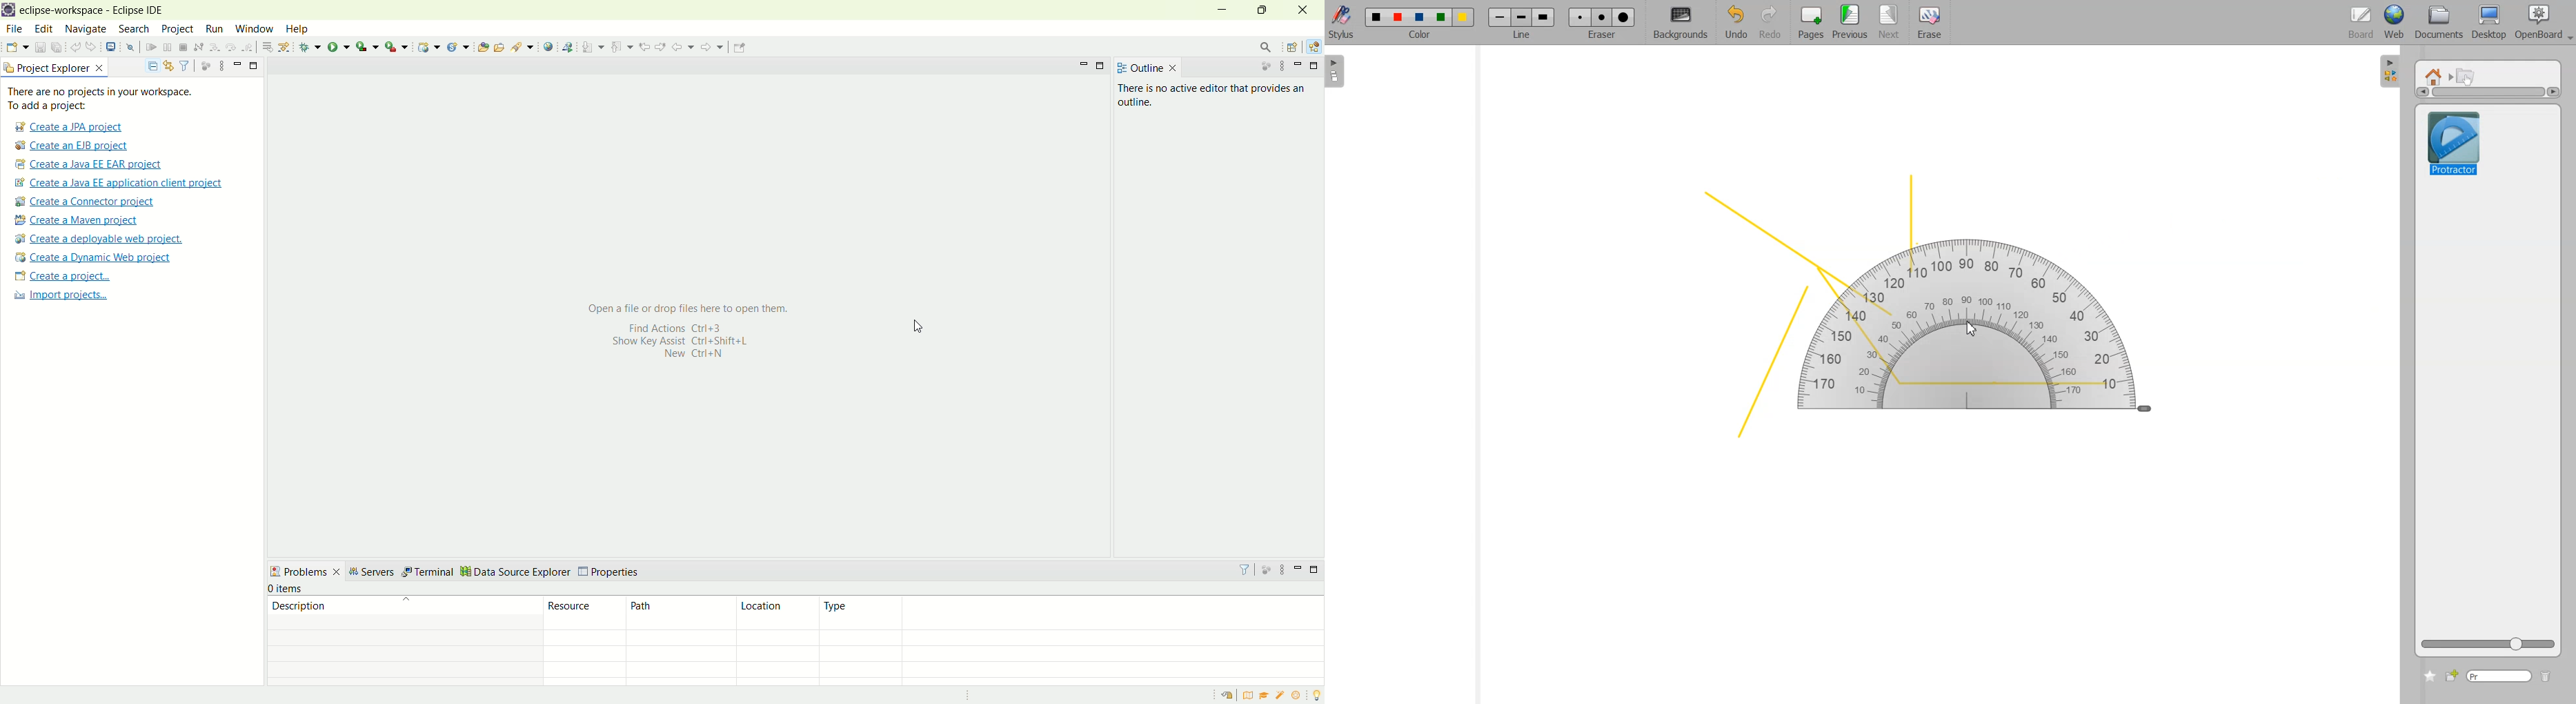 The width and height of the screenshot is (2576, 728). I want to click on path, so click(674, 611).